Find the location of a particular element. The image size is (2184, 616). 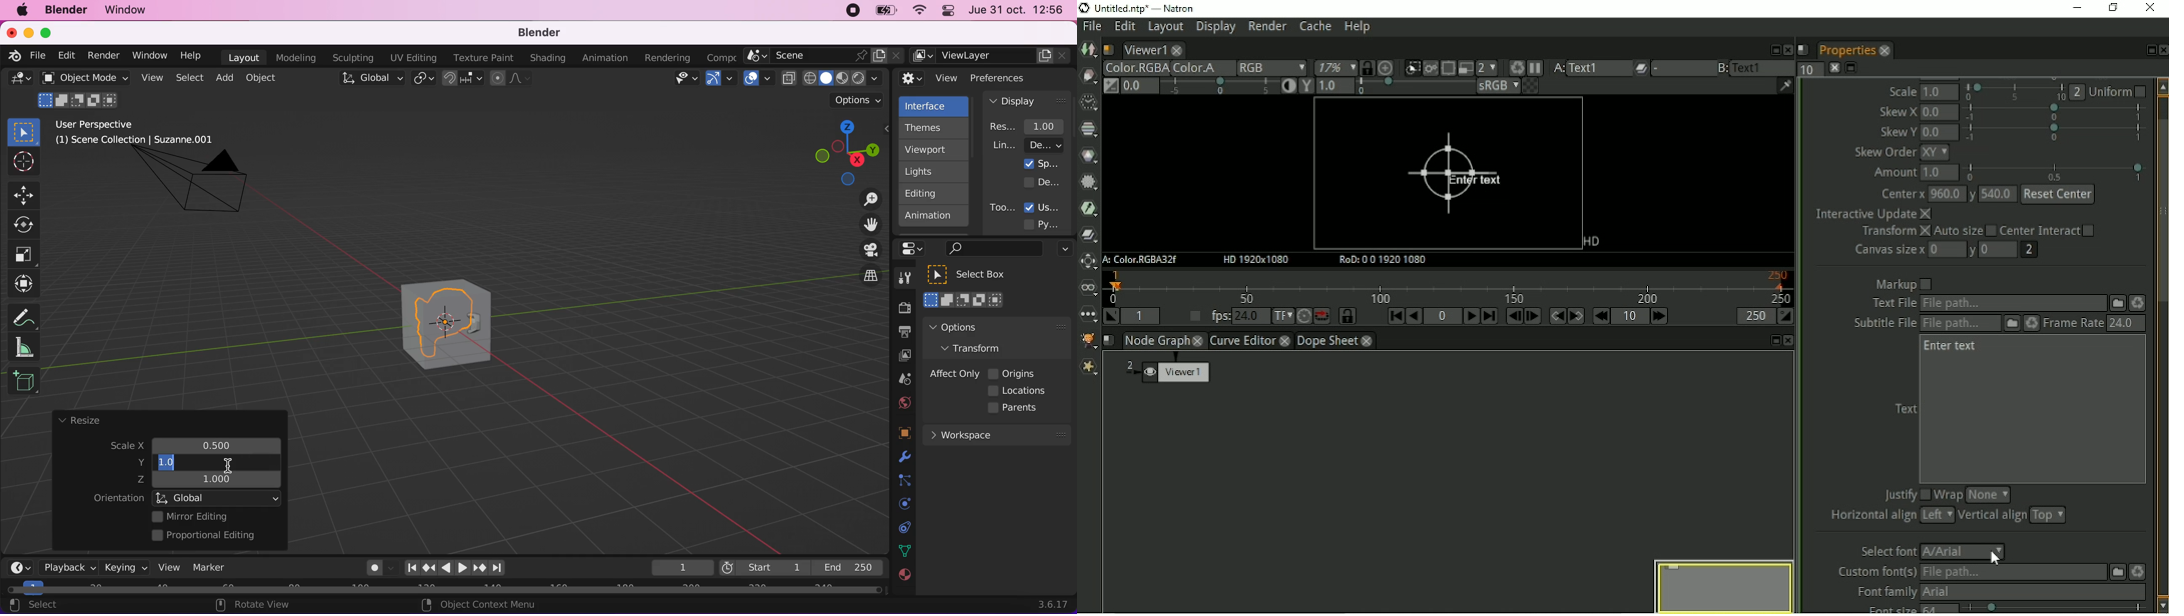

left is located at coordinates (1937, 515).